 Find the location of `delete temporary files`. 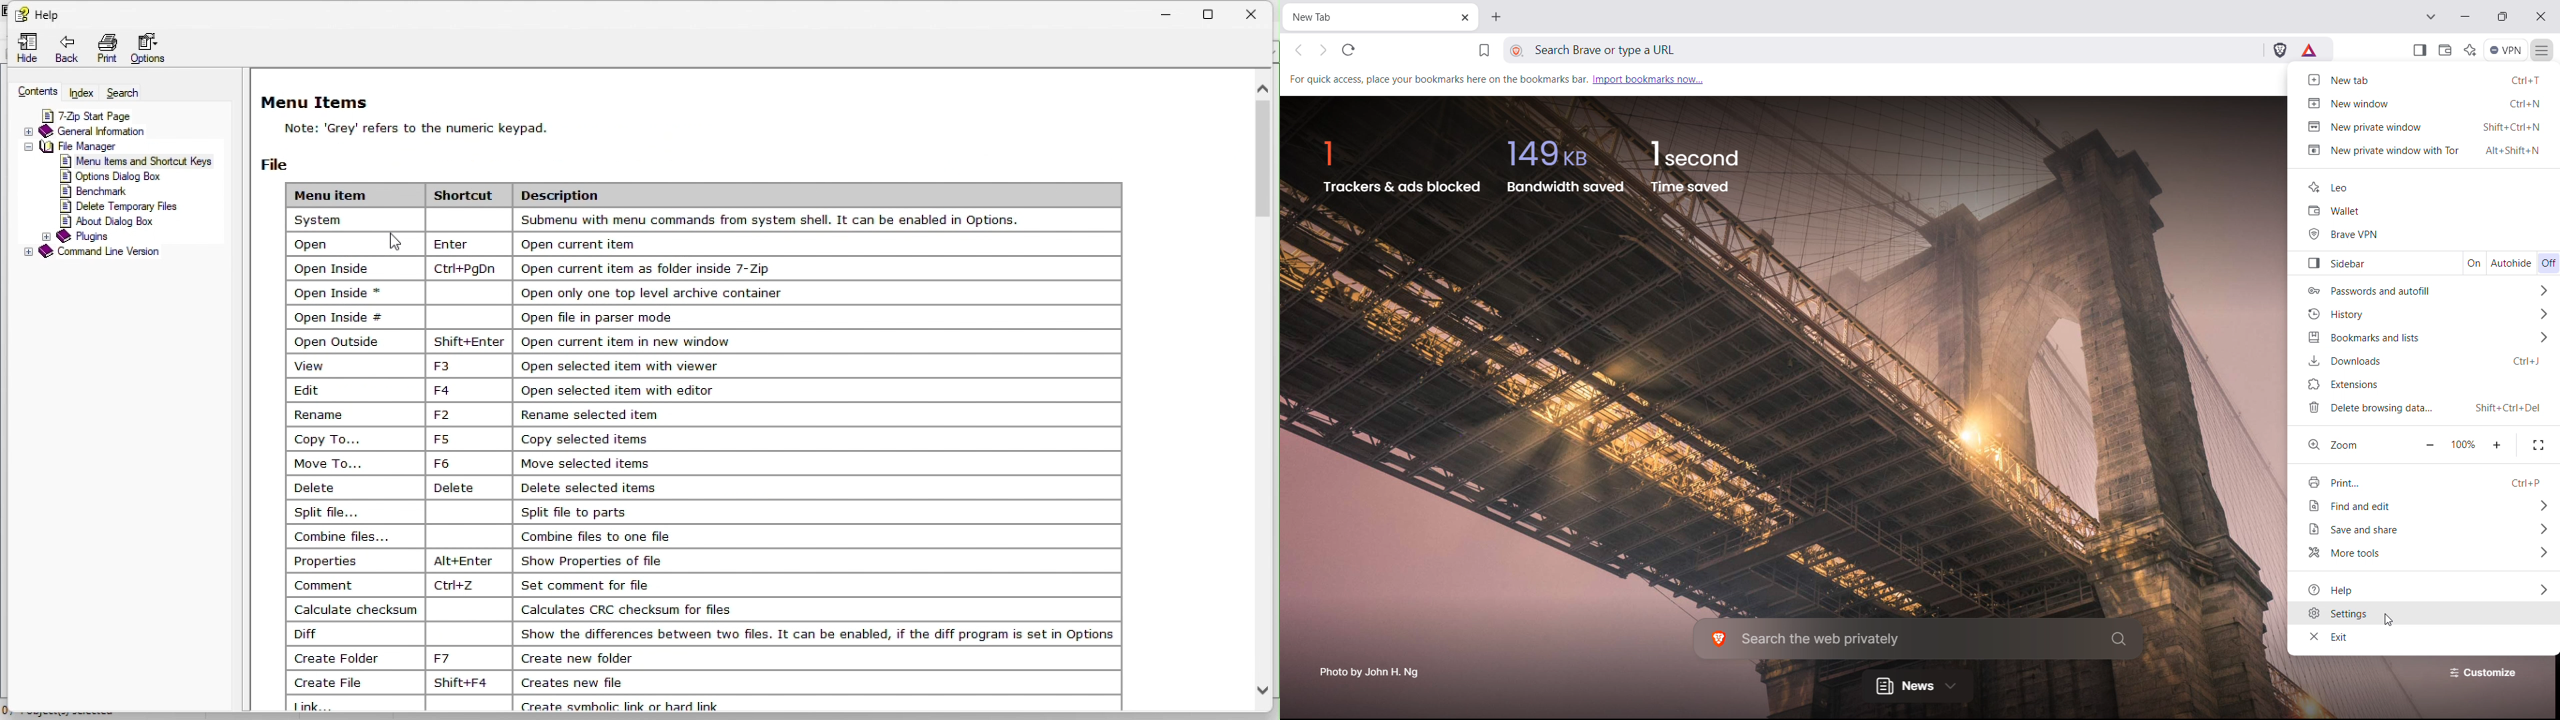

delete temporary files is located at coordinates (121, 207).